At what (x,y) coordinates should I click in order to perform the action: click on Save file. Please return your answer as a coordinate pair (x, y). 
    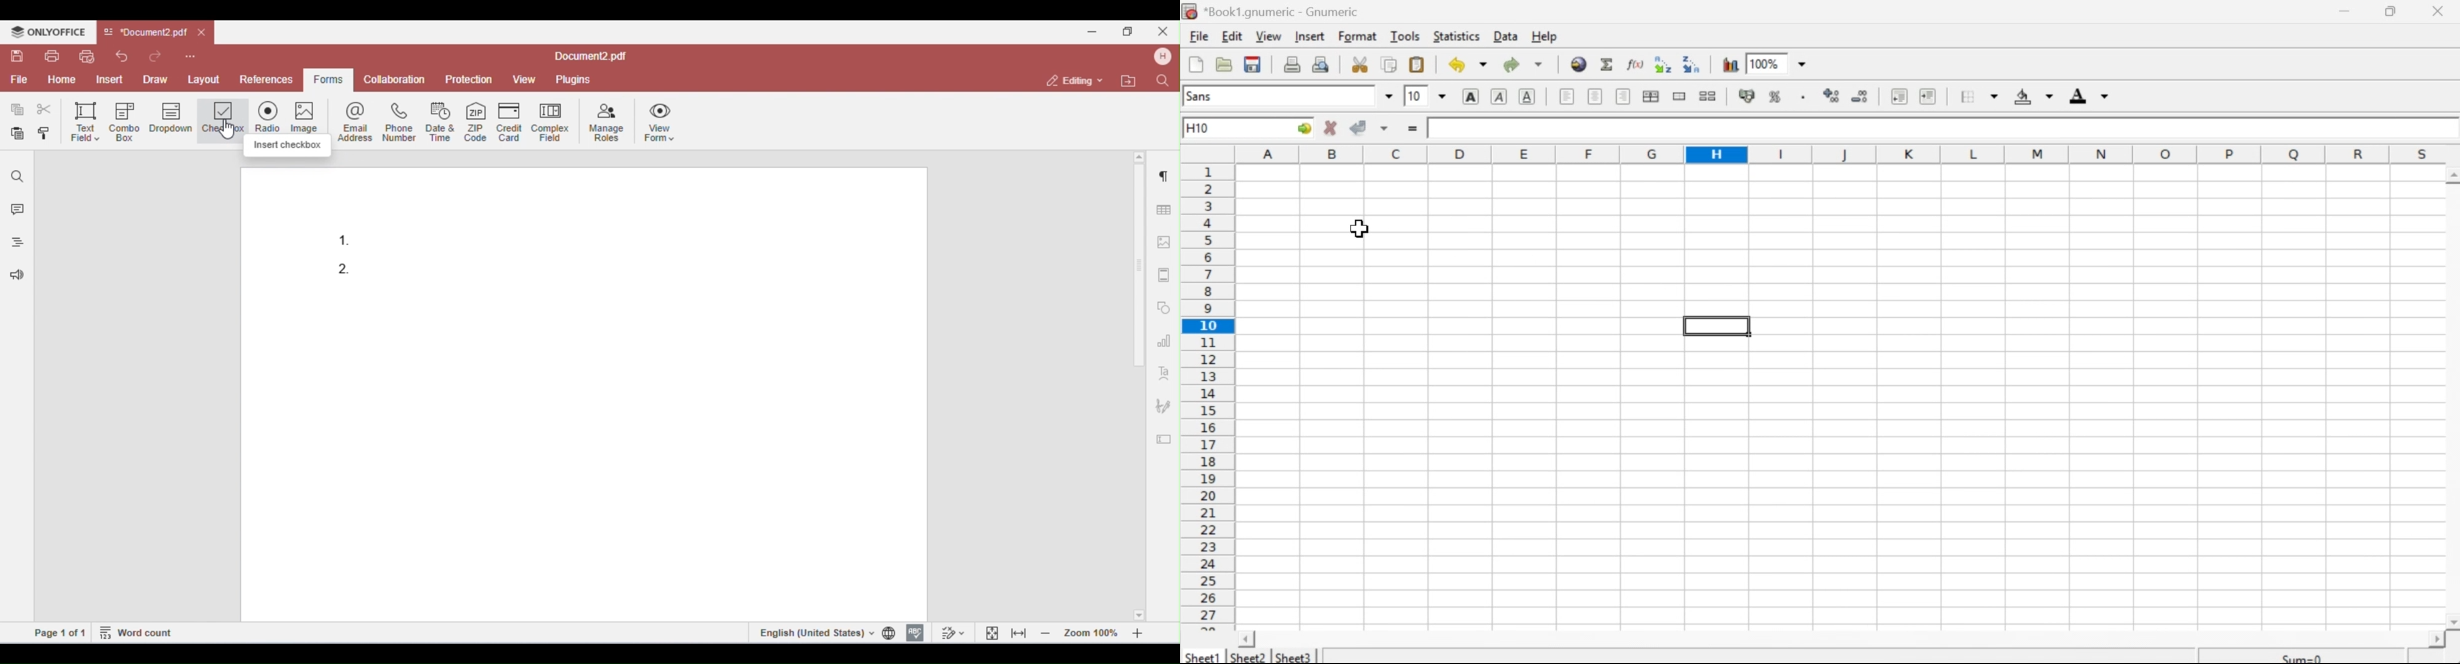
    Looking at the image, I should click on (1253, 66).